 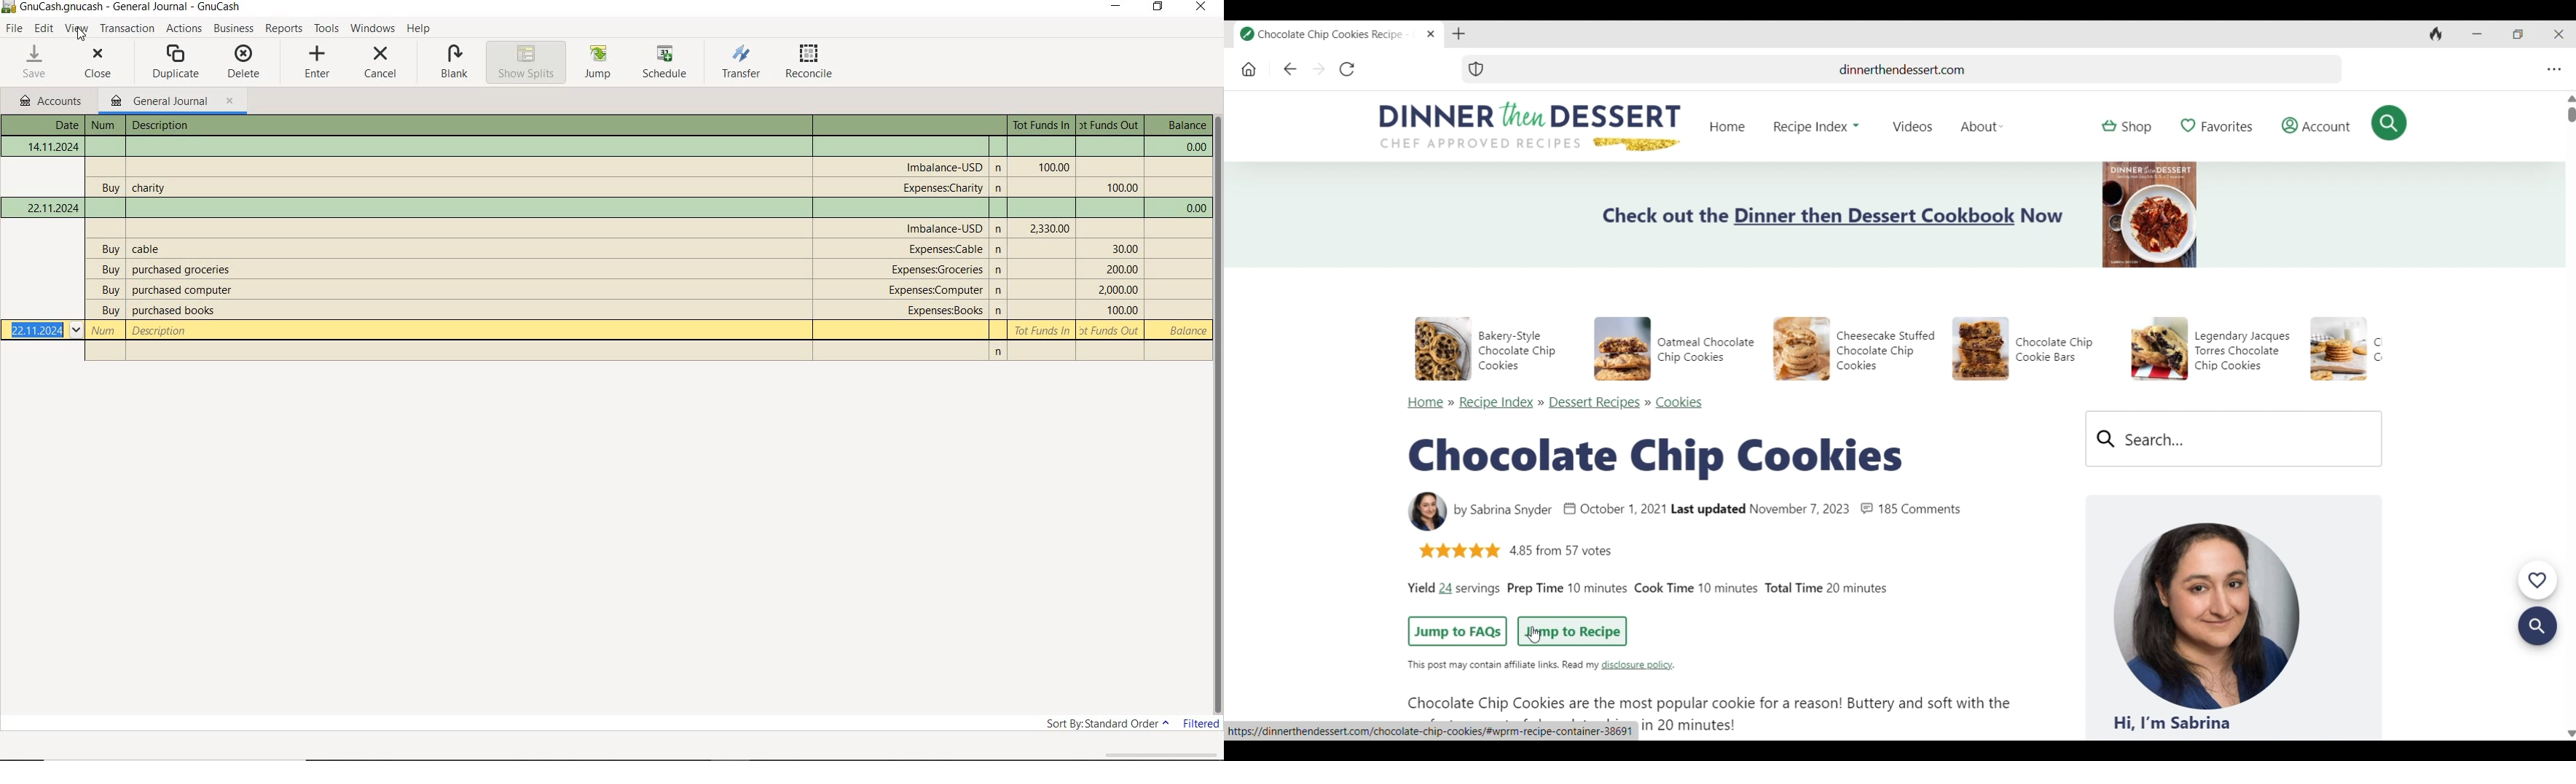 What do you see at coordinates (1000, 230) in the screenshot?
I see `` at bounding box center [1000, 230].